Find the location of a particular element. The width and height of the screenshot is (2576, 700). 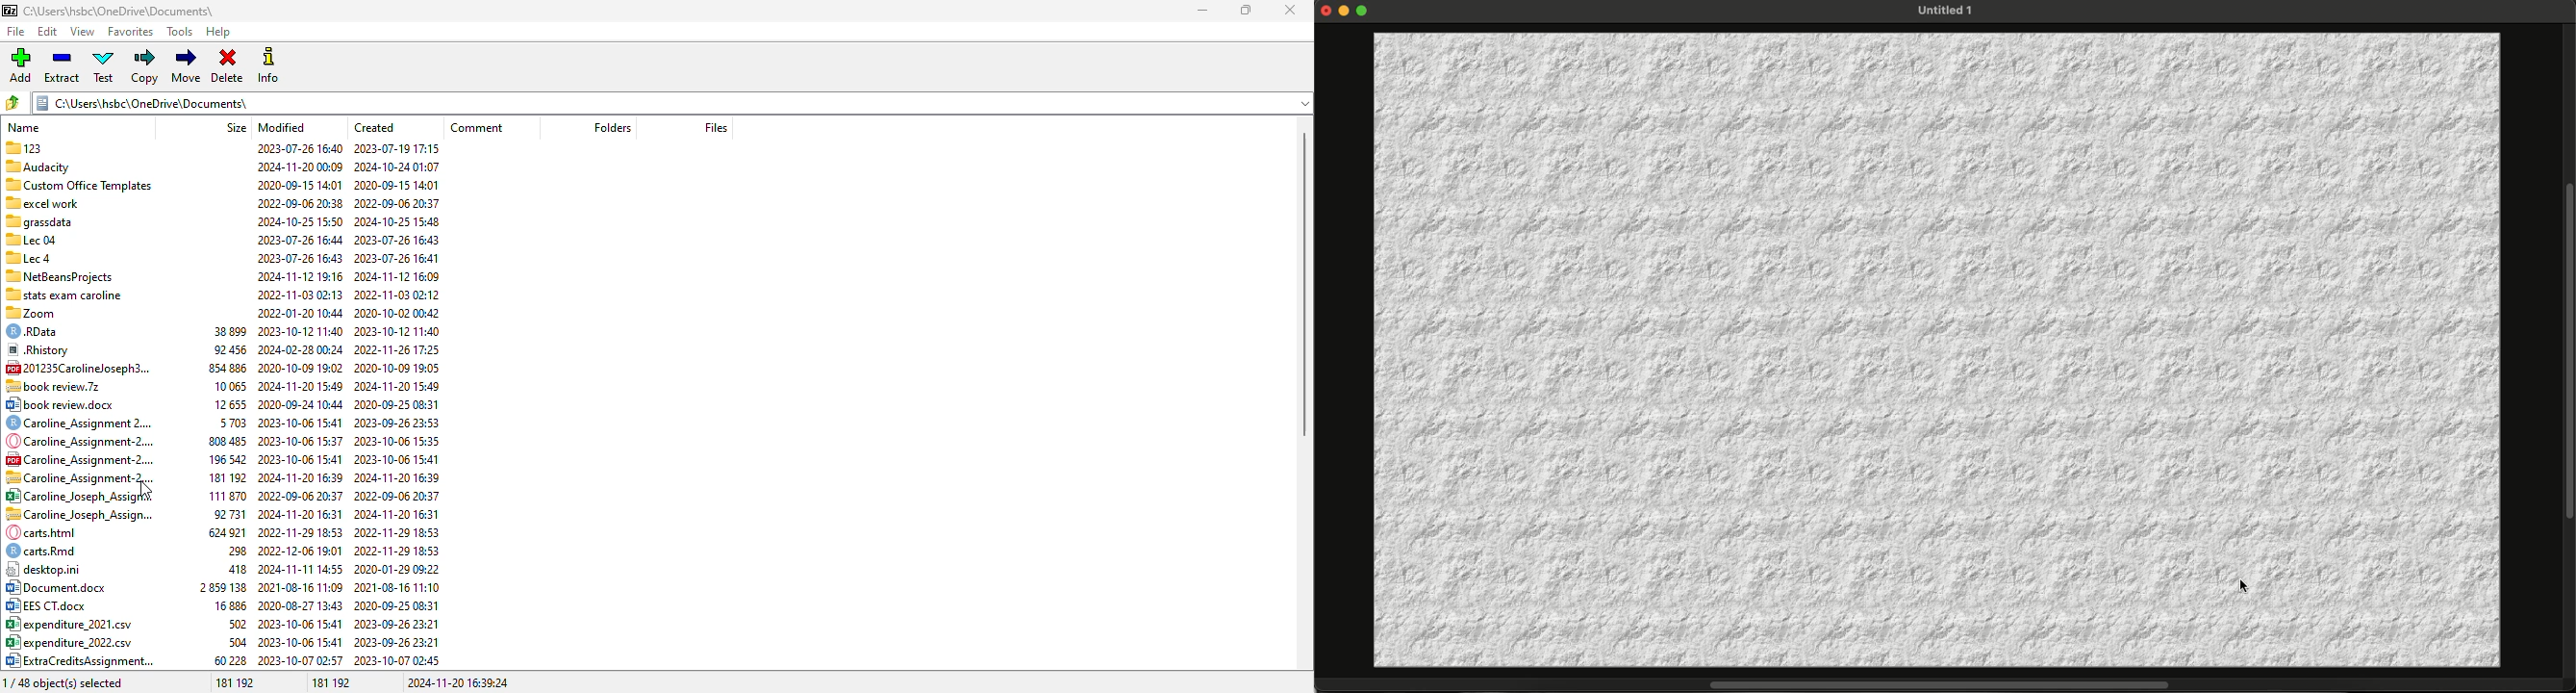

move is located at coordinates (188, 65).